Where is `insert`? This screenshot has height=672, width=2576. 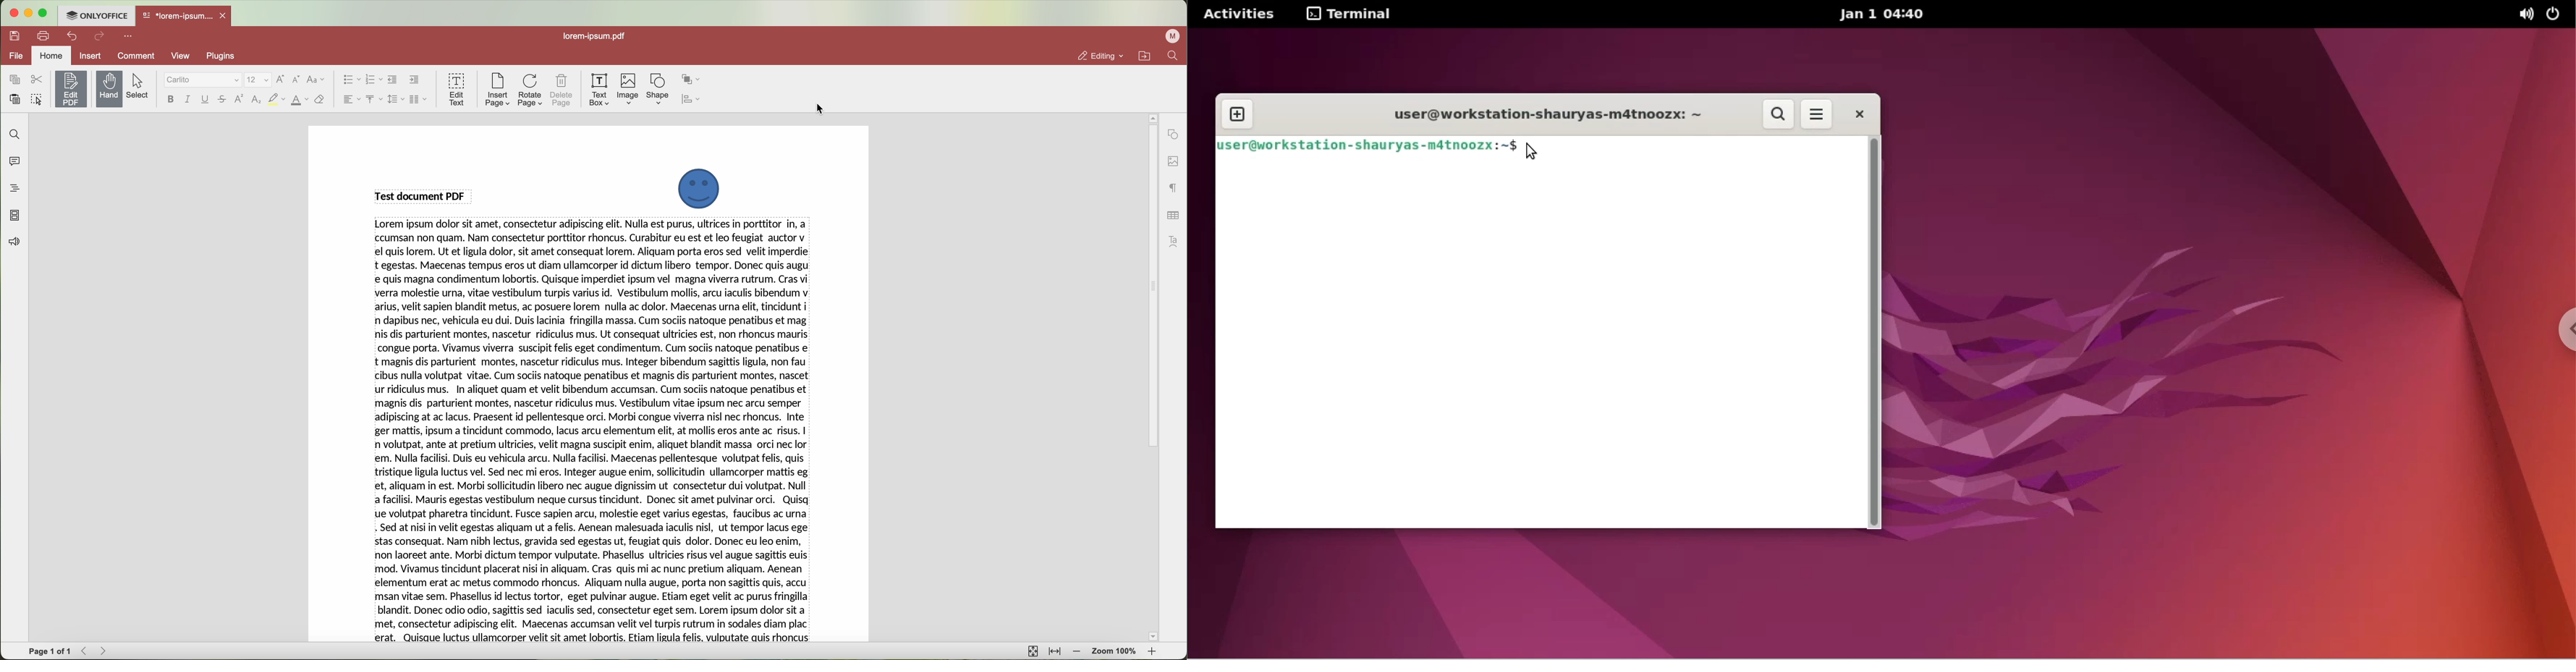
insert is located at coordinates (91, 55).